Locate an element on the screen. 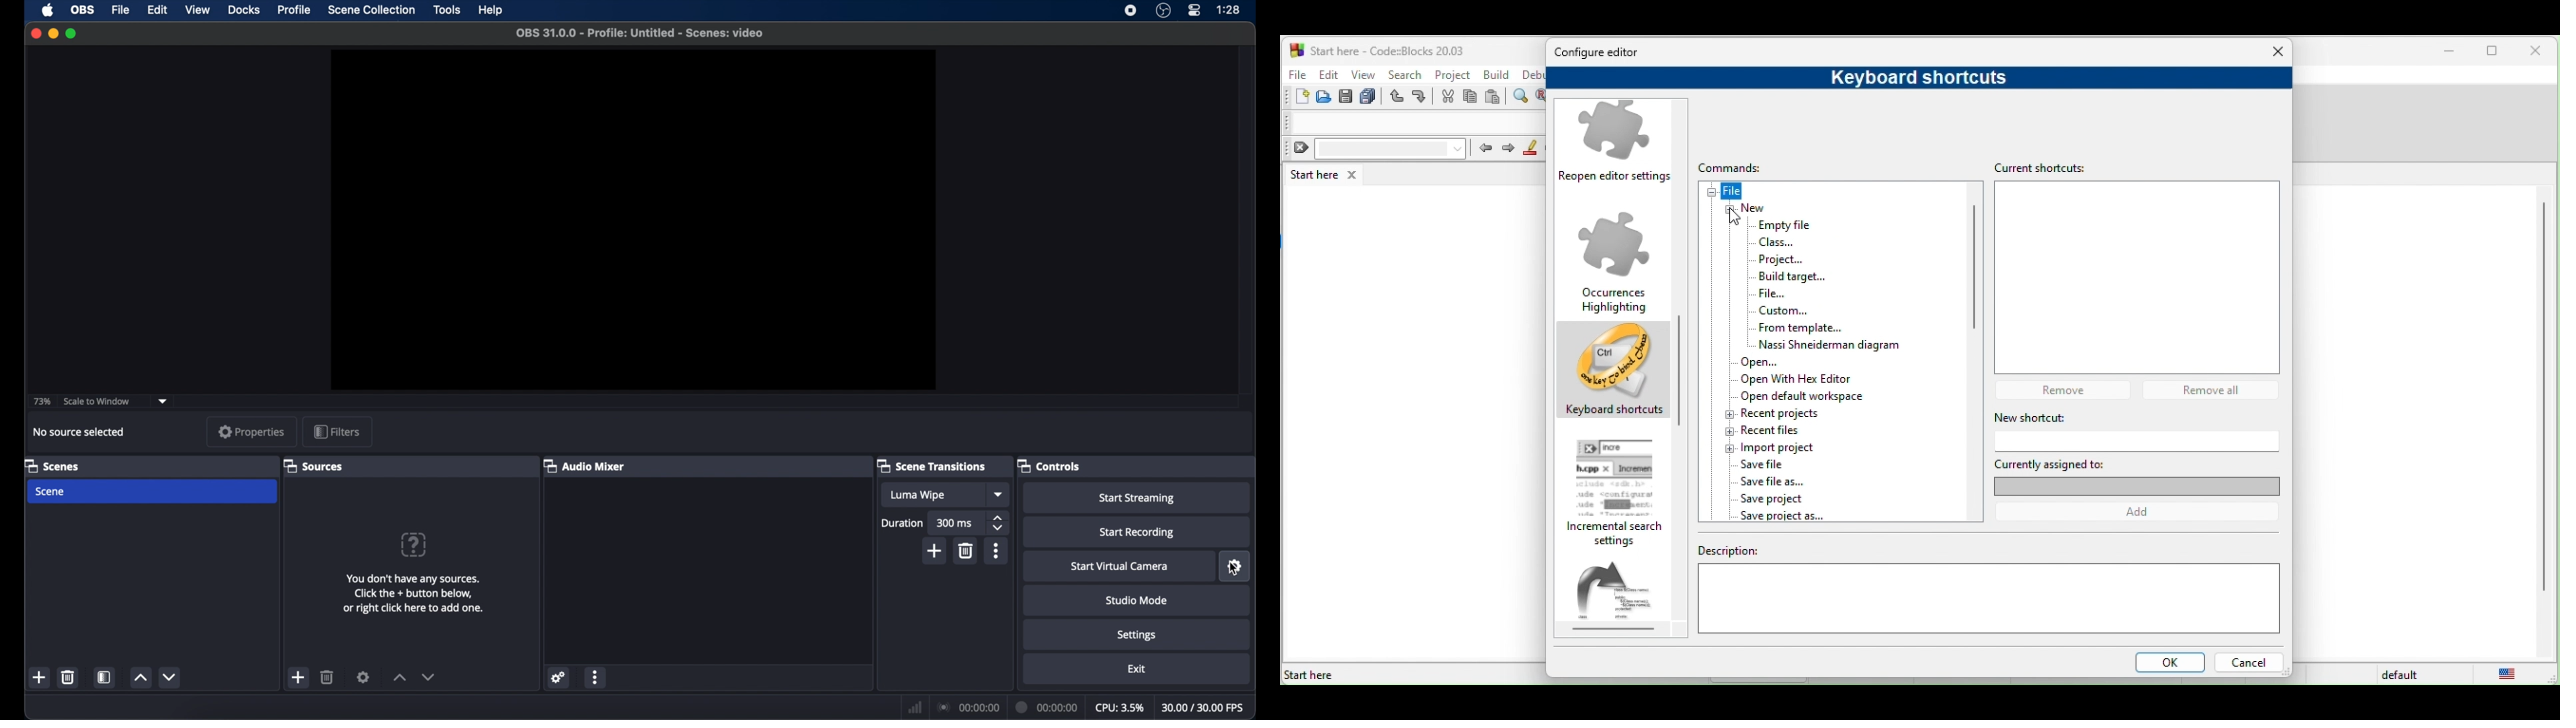  scene is located at coordinates (152, 492).